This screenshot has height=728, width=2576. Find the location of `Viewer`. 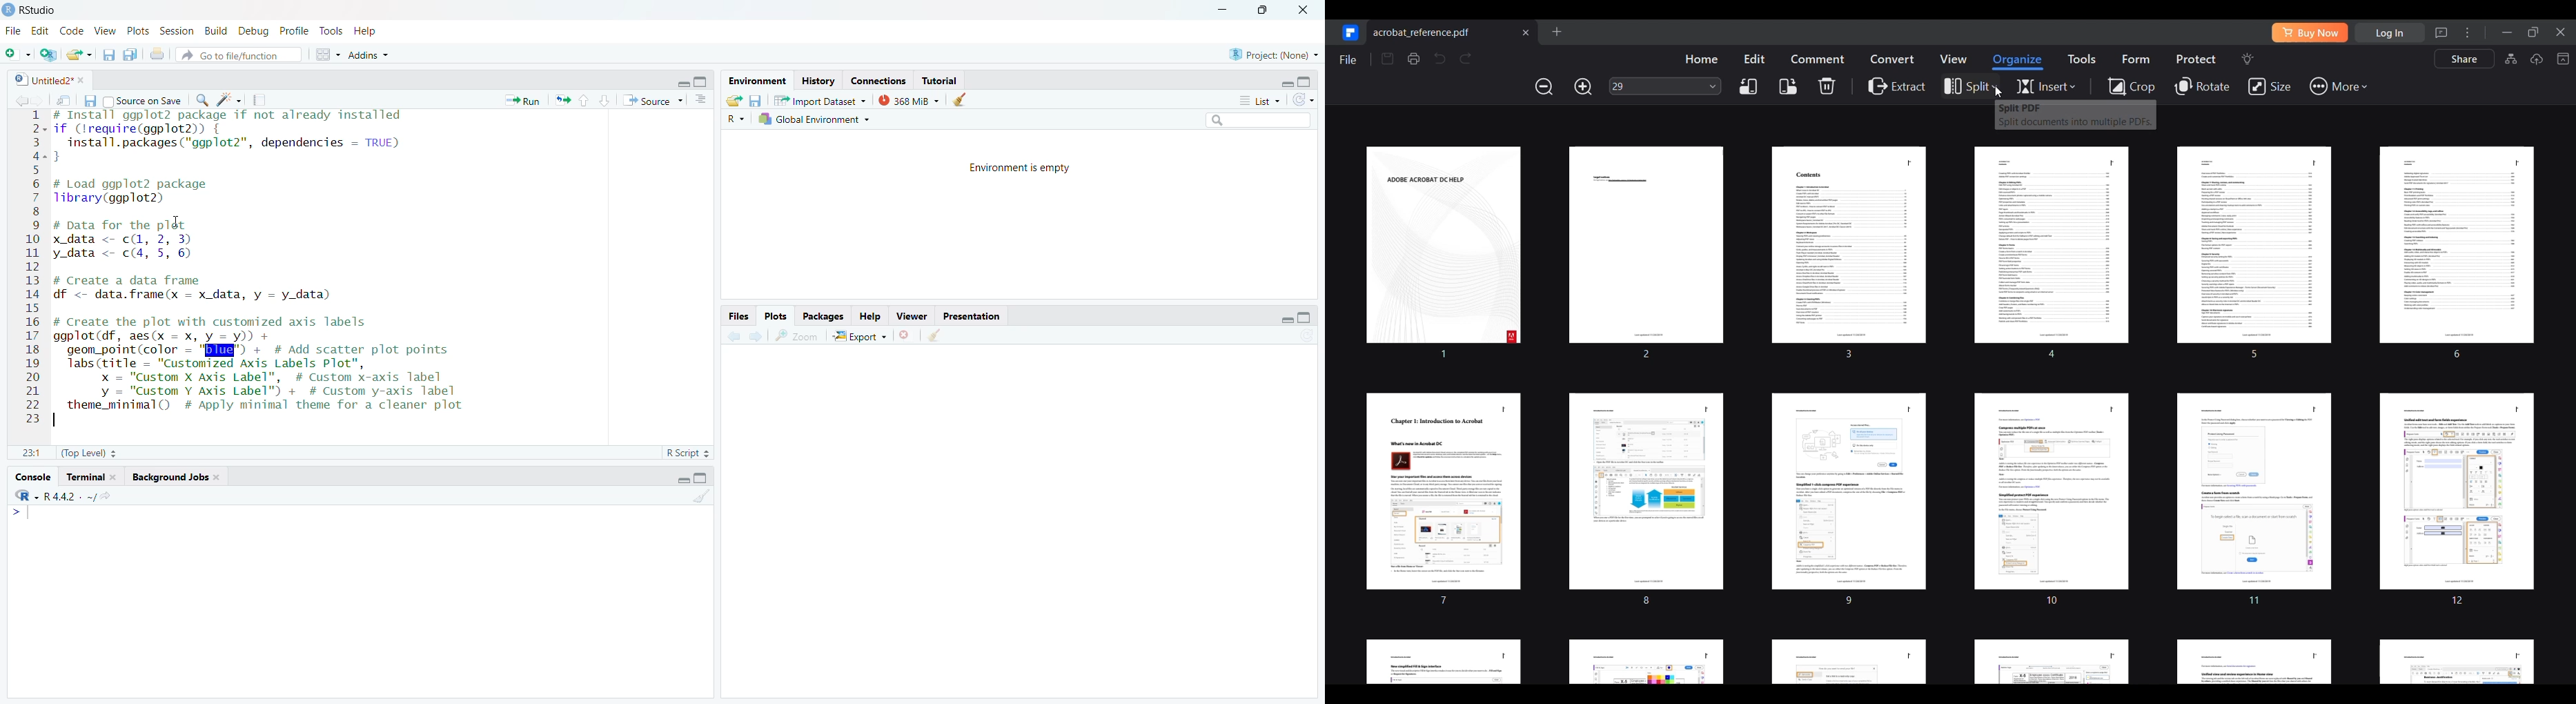

Viewer is located at coordinates (910, 317).